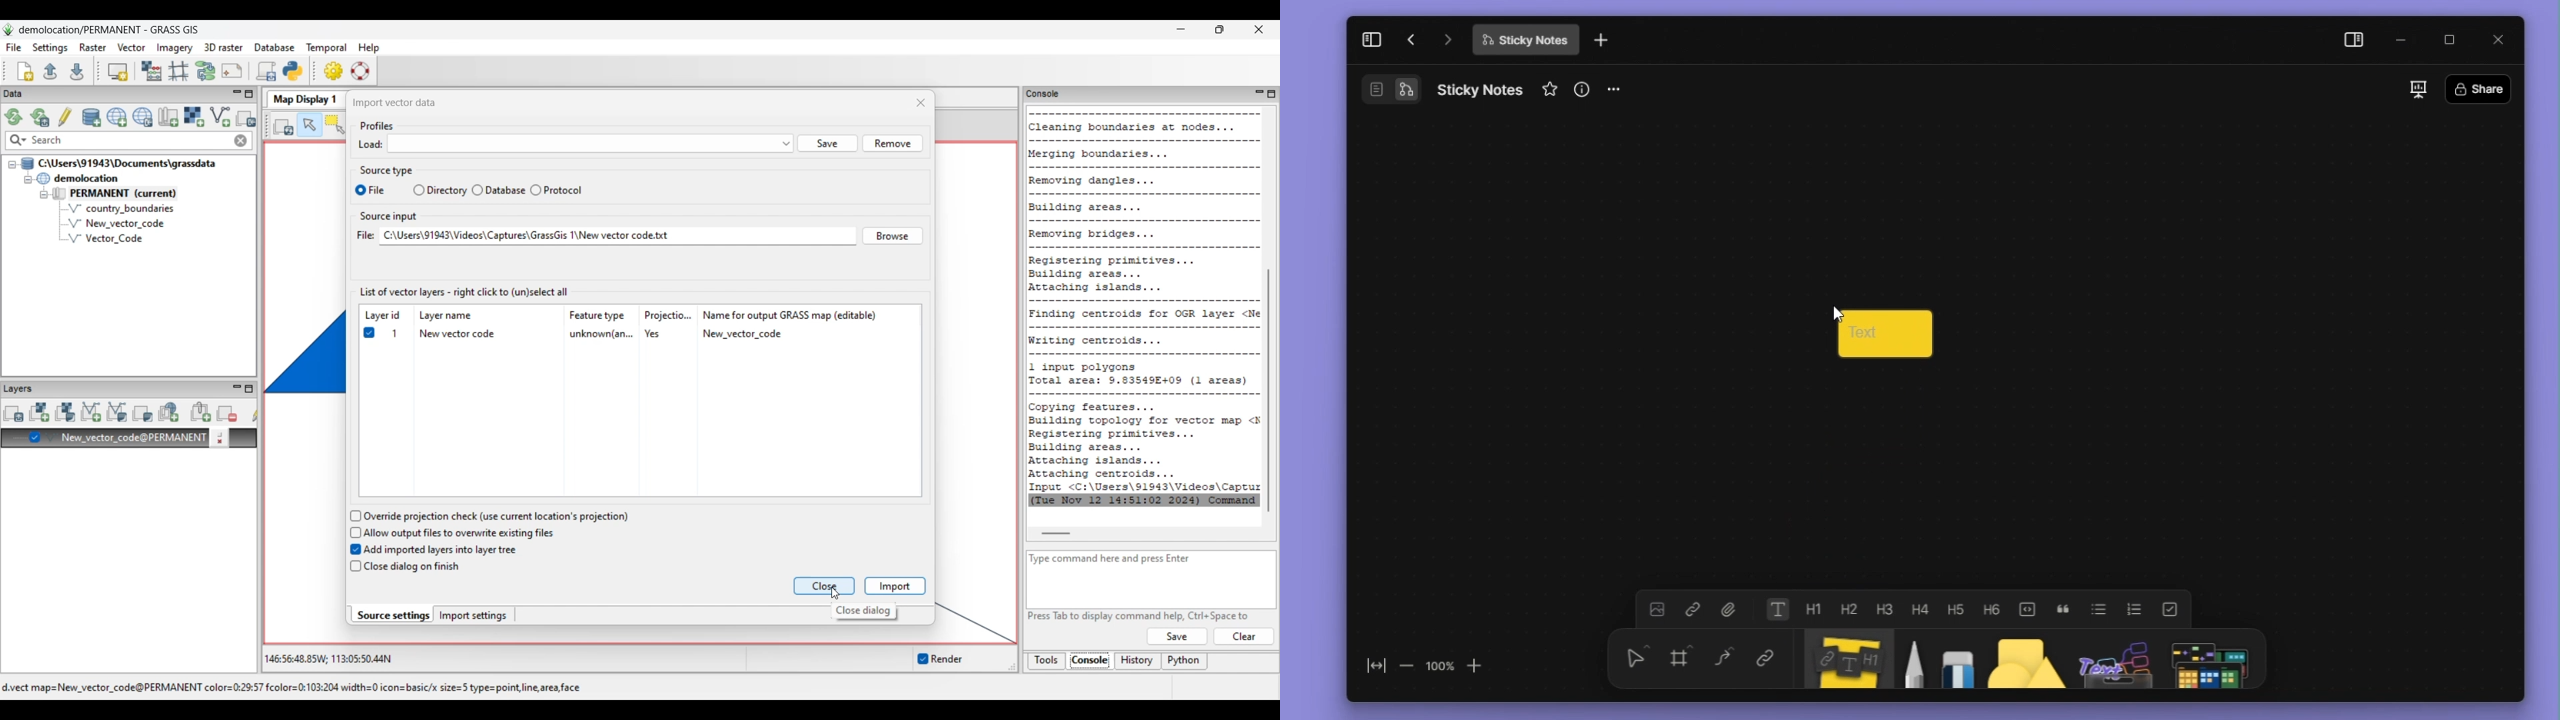  I want to click on Symbols Panel Icon, so click(2211, 663).